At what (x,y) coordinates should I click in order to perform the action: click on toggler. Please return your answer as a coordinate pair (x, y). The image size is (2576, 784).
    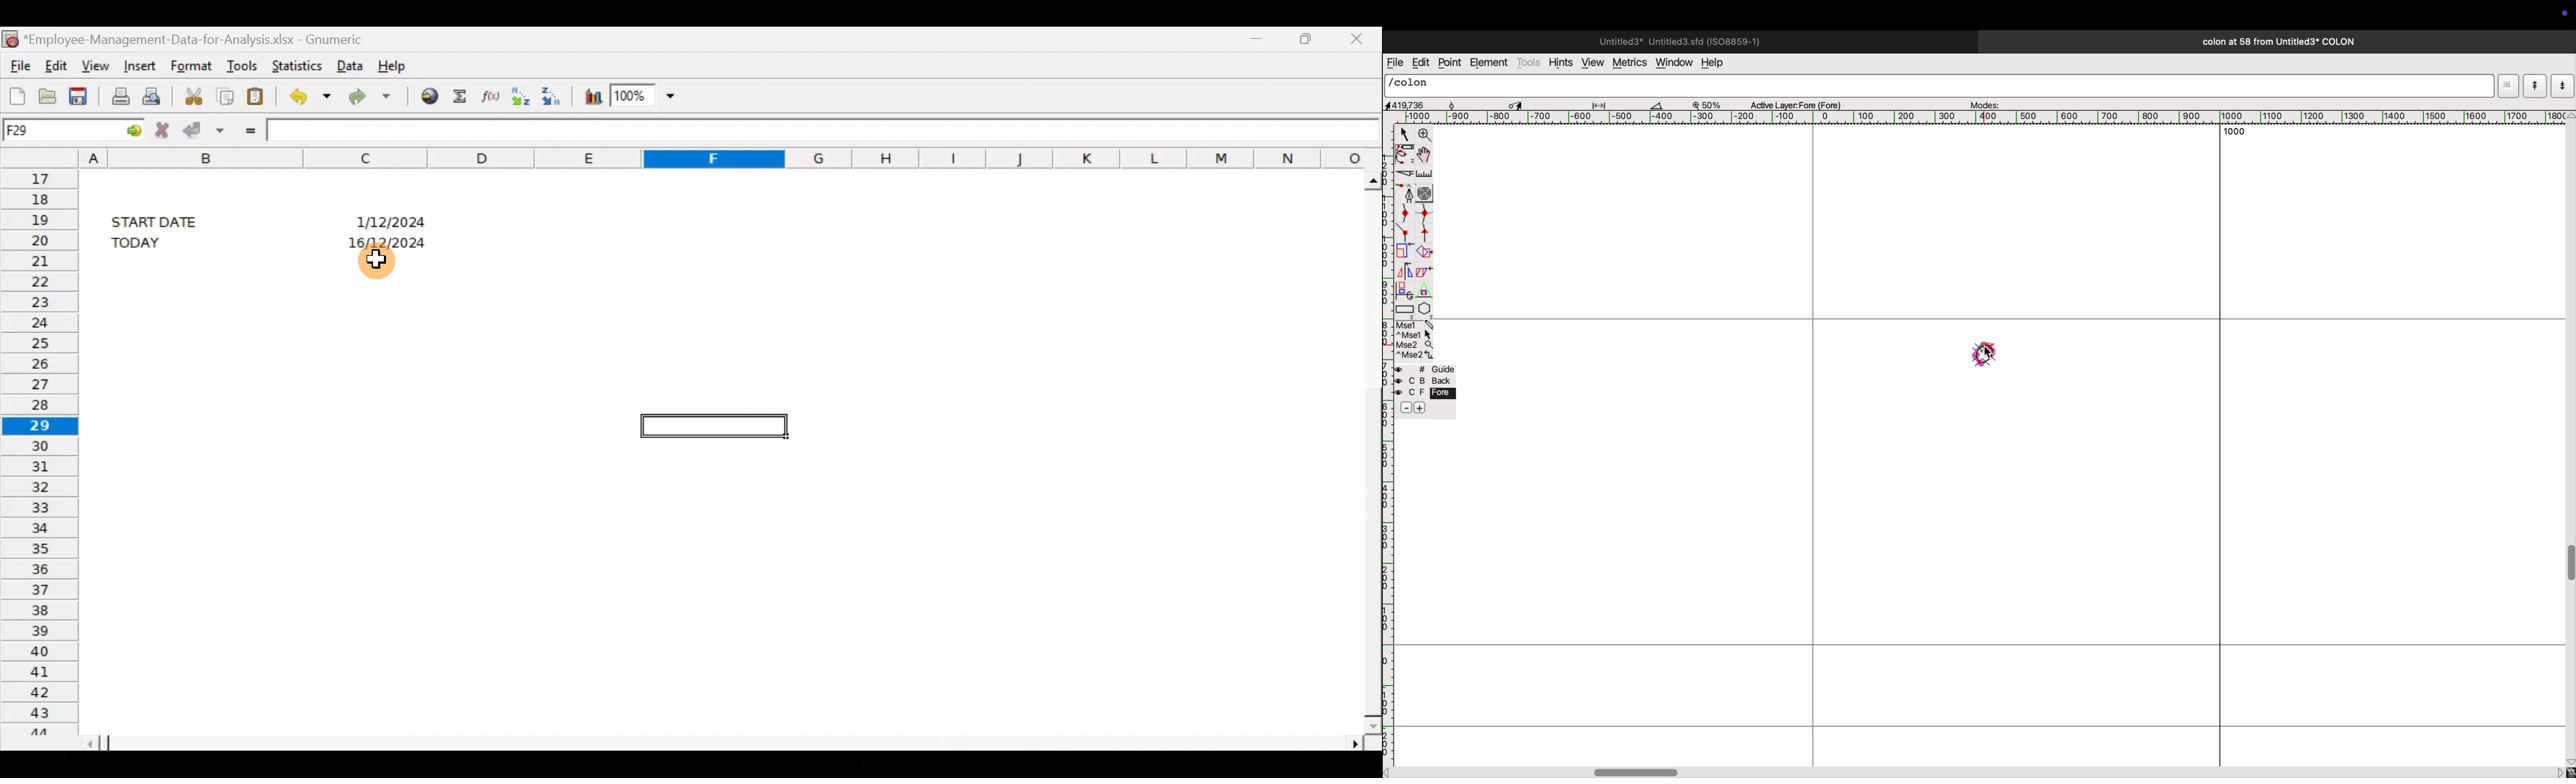
    Looking at the image, I should click on (1636, 772).